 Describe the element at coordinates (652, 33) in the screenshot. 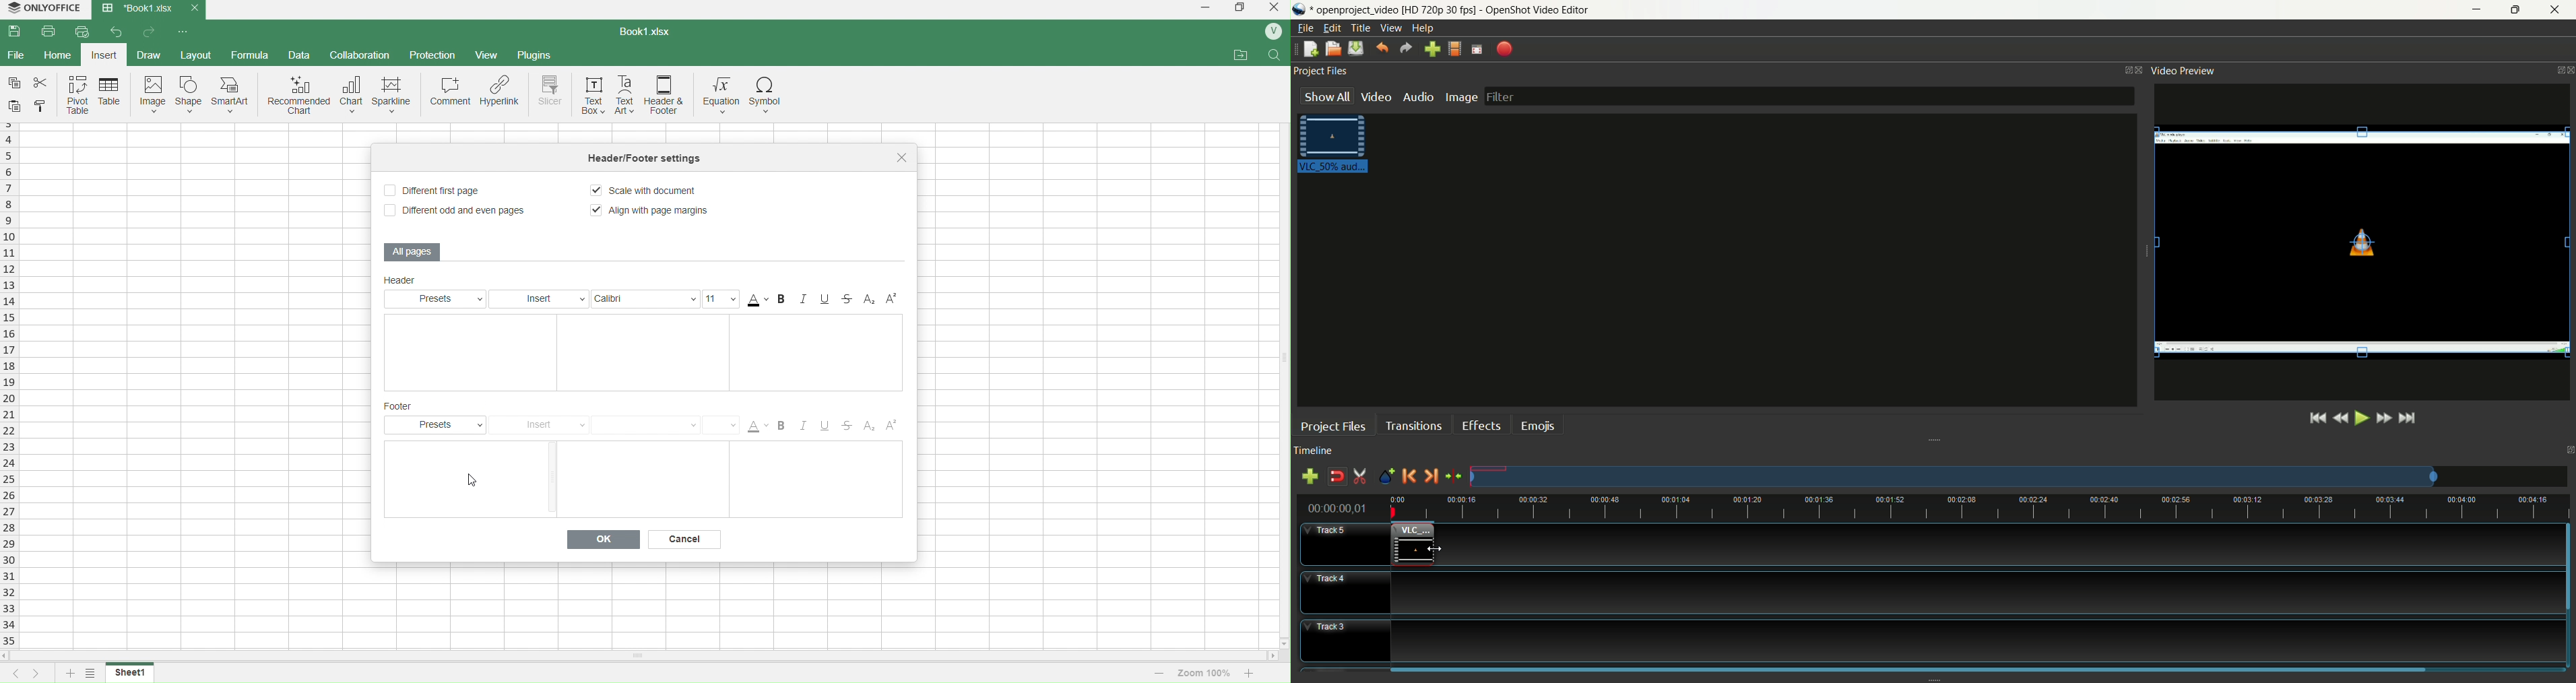

I see `book1.xlsx` at that location.